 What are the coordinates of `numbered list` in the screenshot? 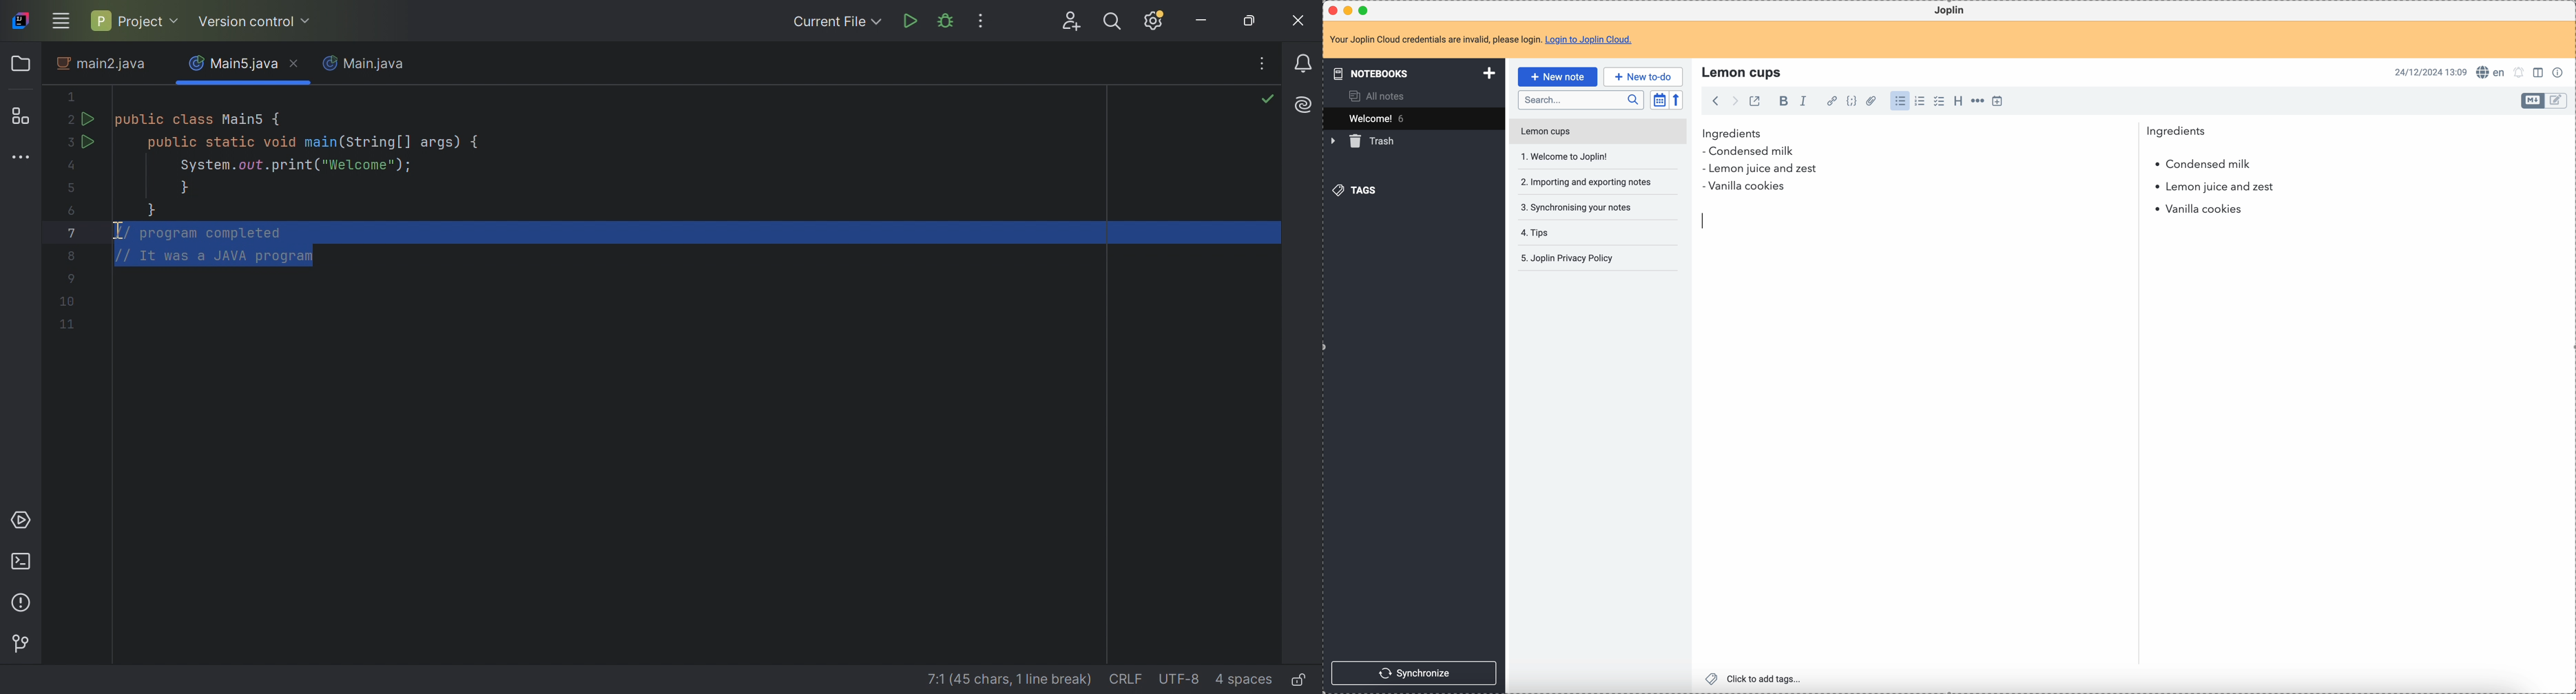 It's located at (1921, 101).